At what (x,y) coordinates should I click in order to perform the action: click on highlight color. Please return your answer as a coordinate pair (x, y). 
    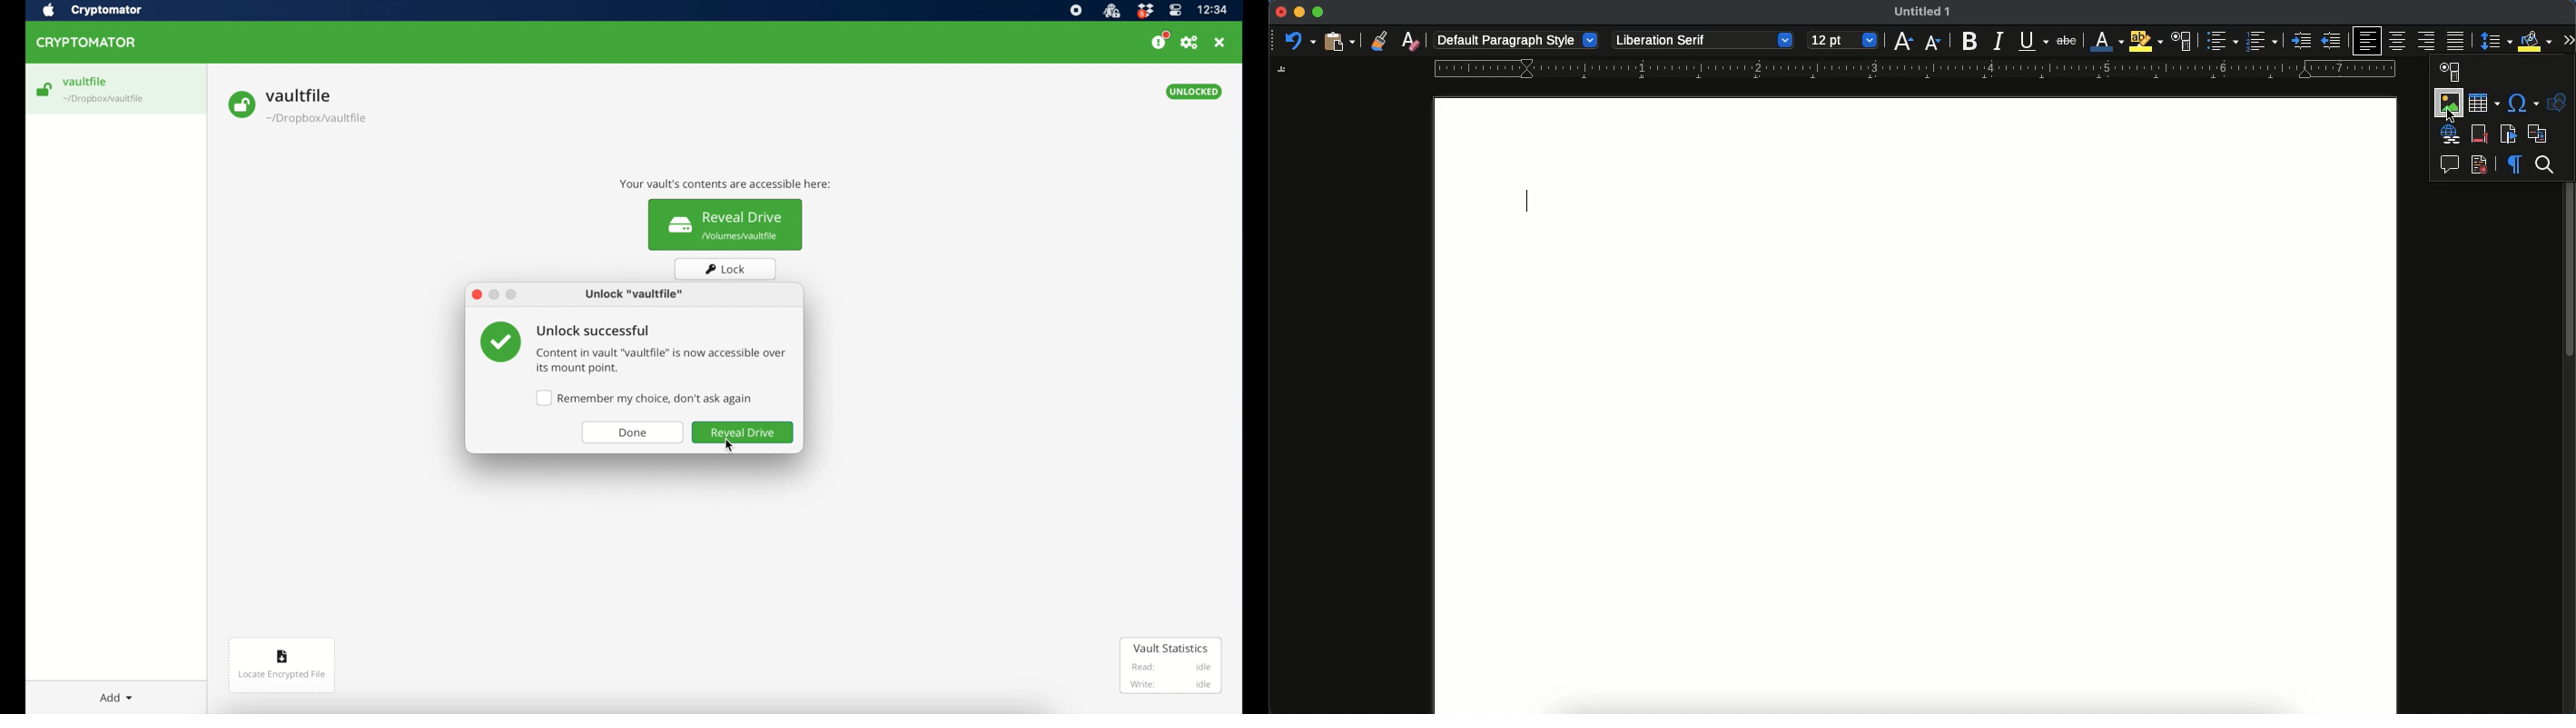
    Looking at the image, I should click on (2146, 41).